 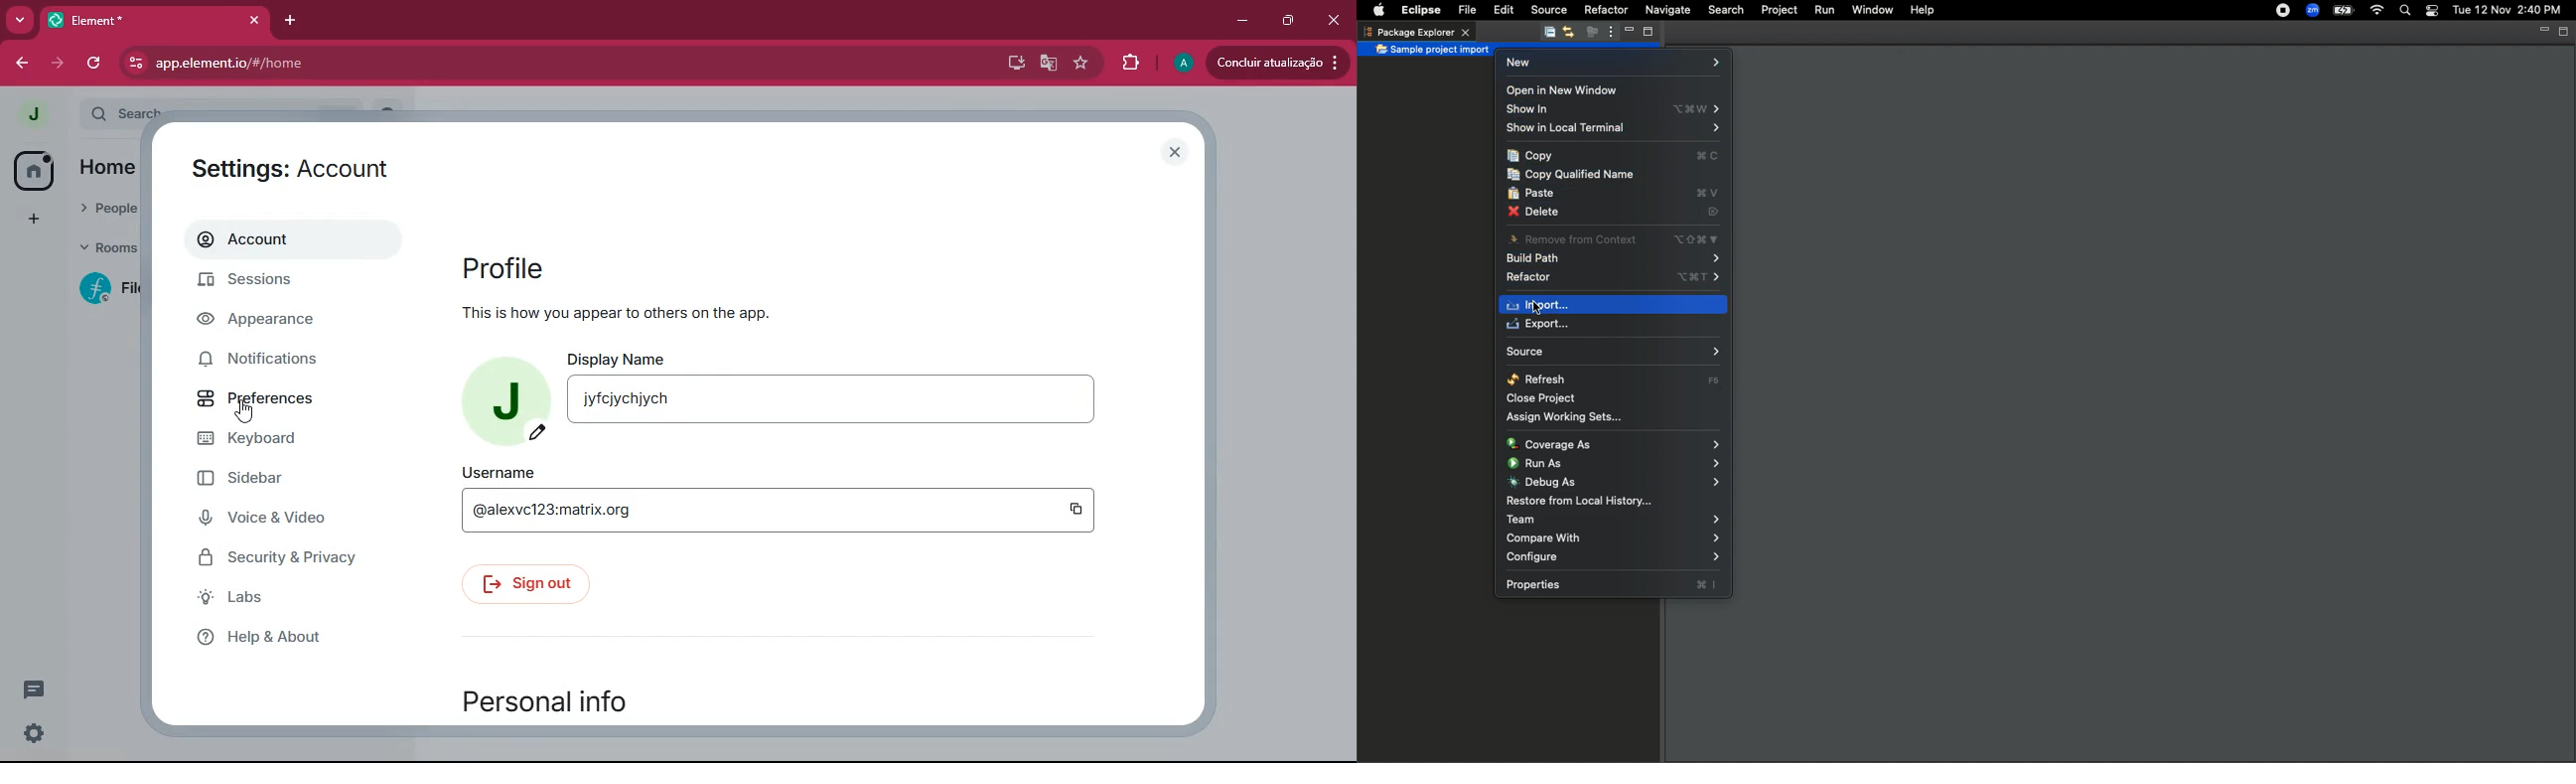 I want to click on close, so click(x=1336, y=18).